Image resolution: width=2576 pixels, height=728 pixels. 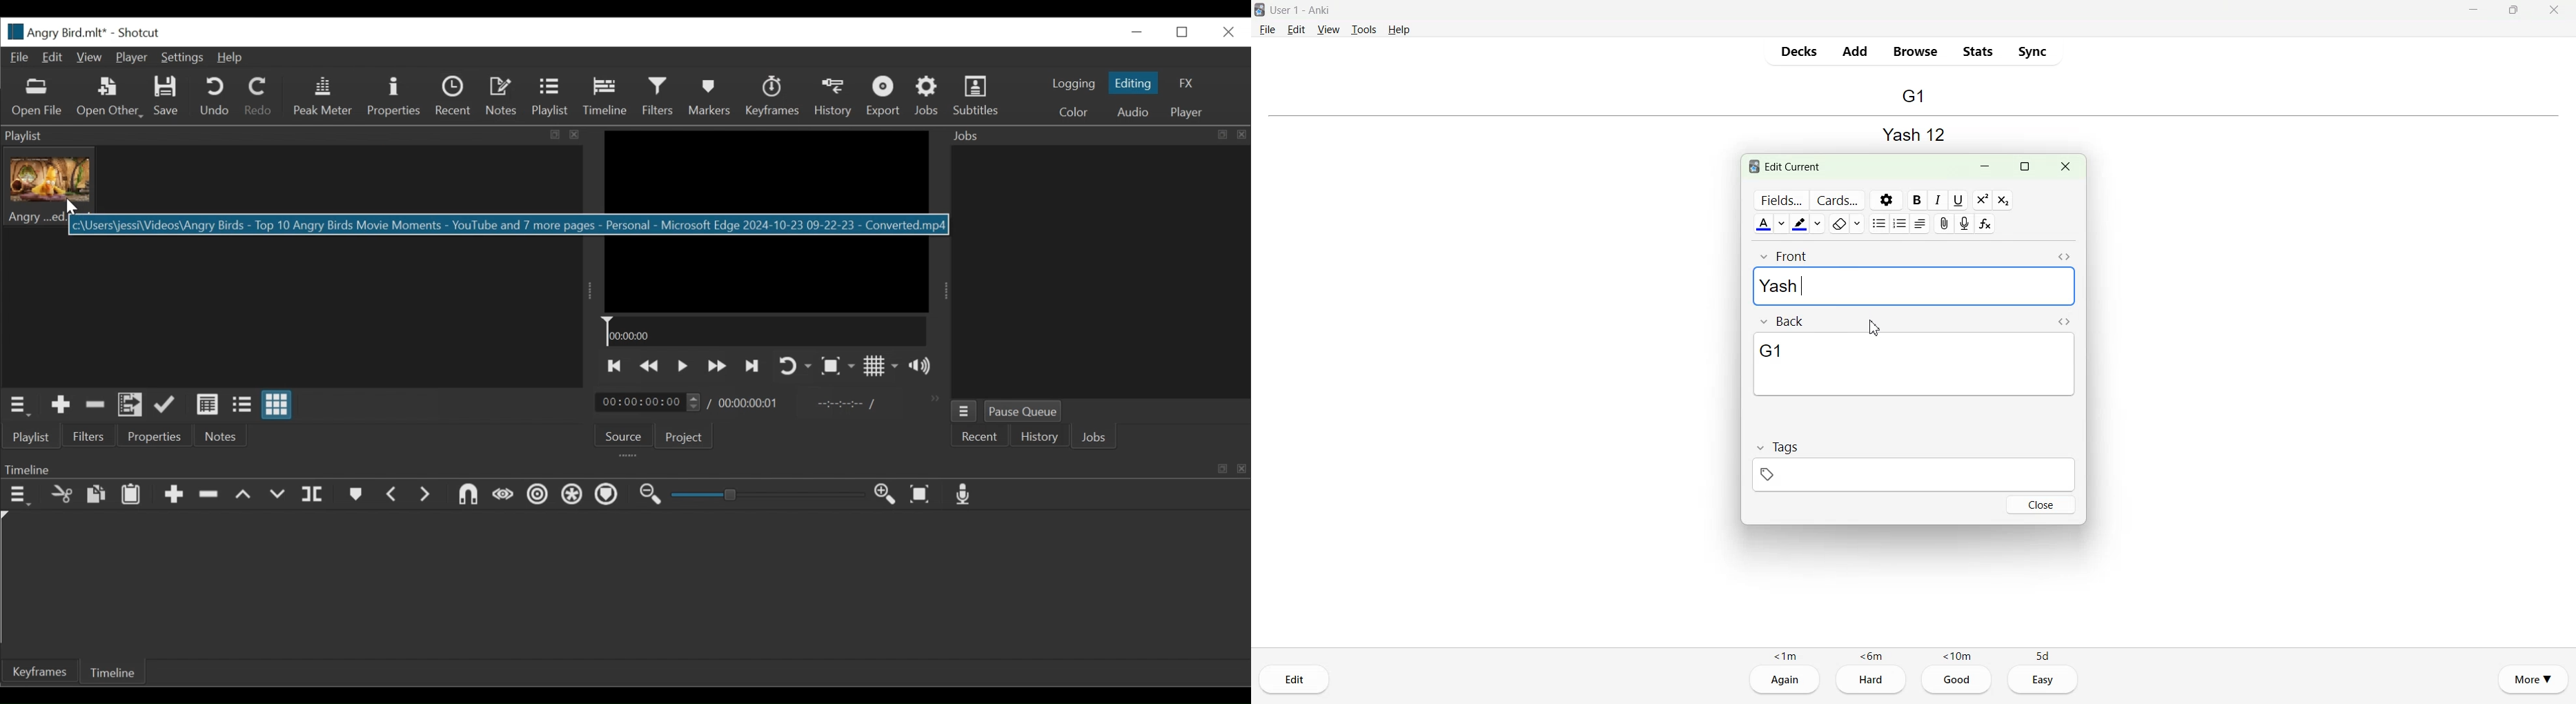 I want to click on Help, so click(x=1399, y=30).